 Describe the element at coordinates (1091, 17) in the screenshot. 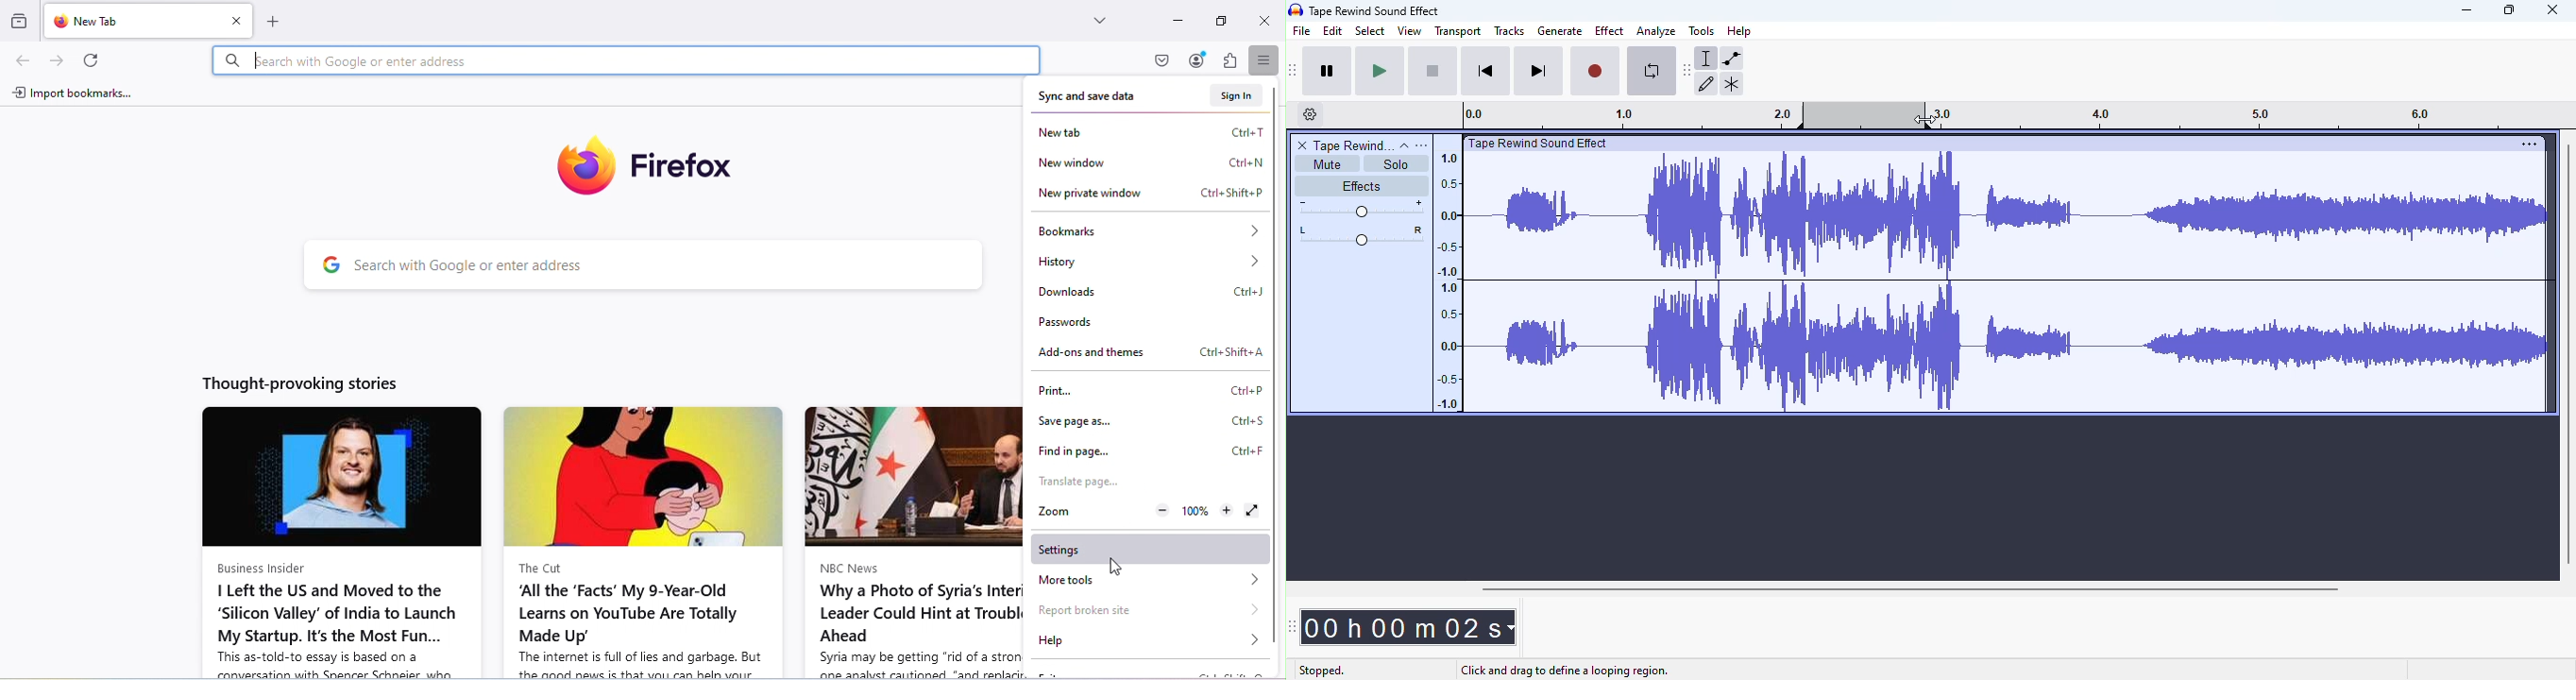

I see `List all tabs` at that location.